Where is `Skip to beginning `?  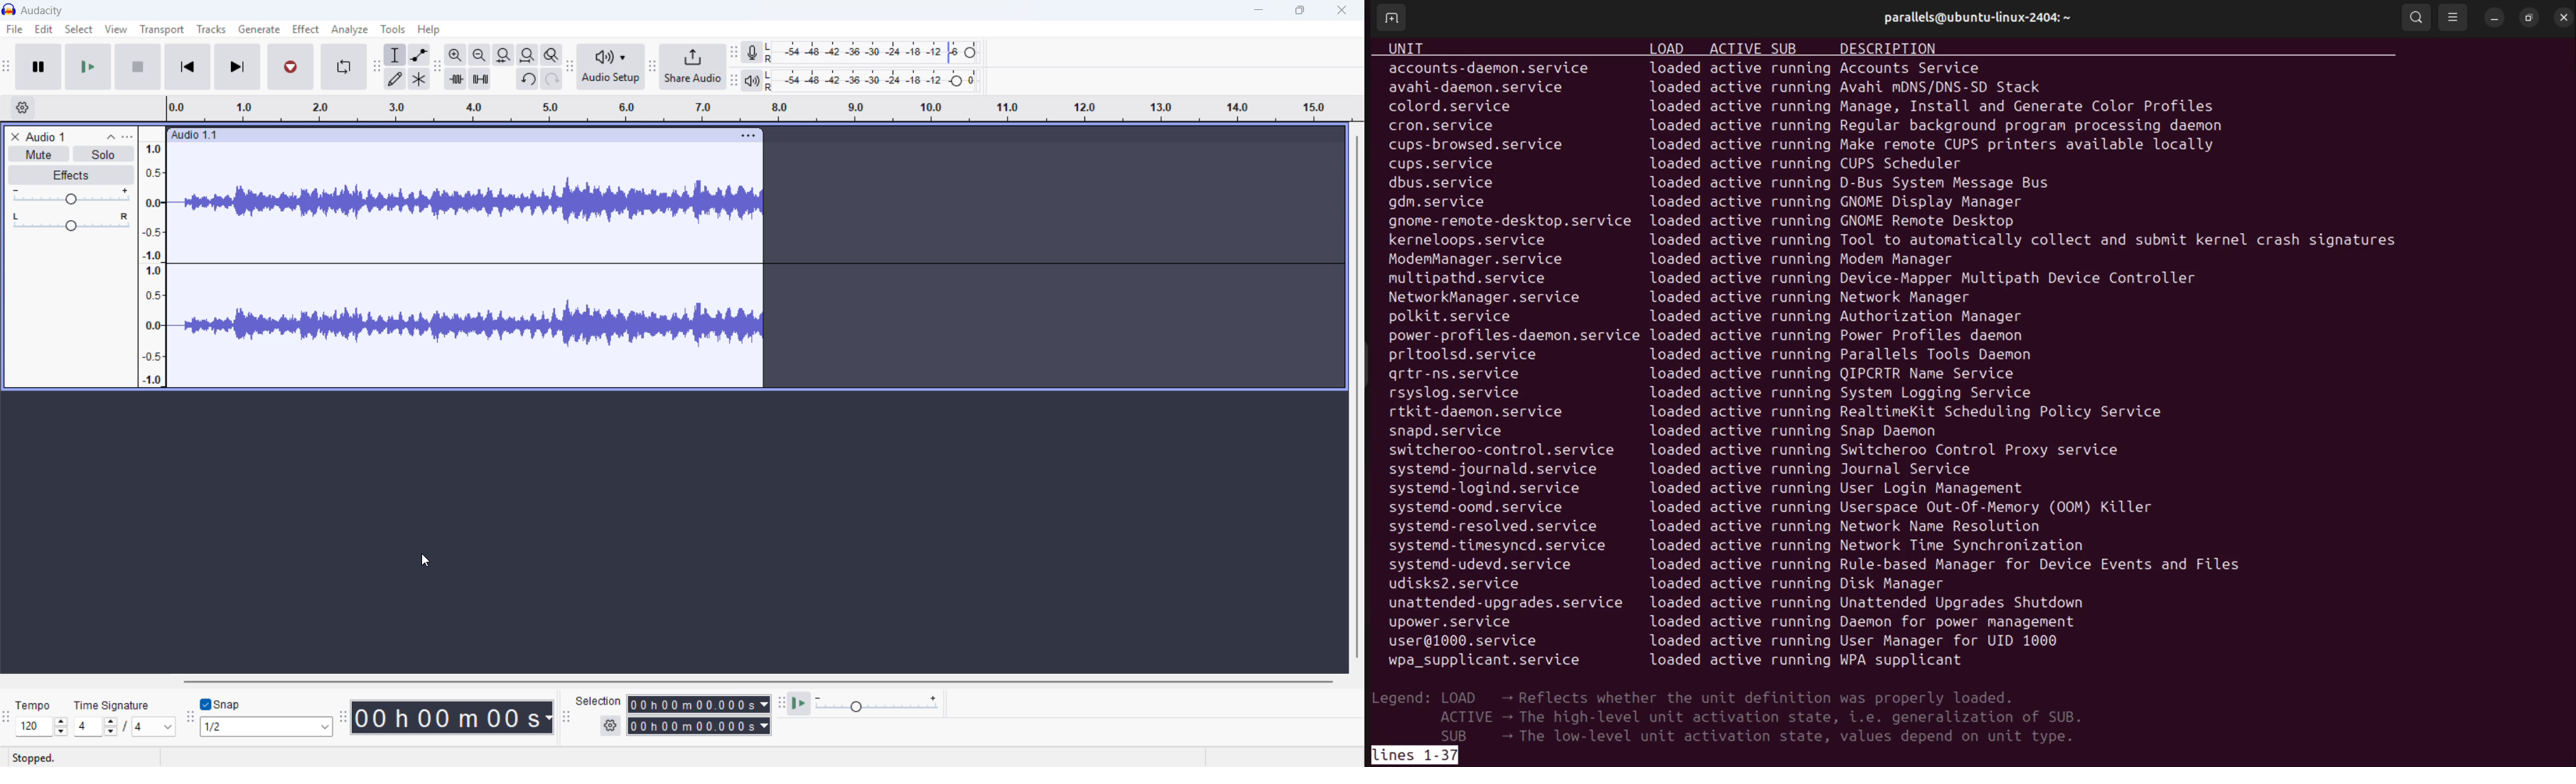
Skip to beginning  is located at coordinates (188, 66).